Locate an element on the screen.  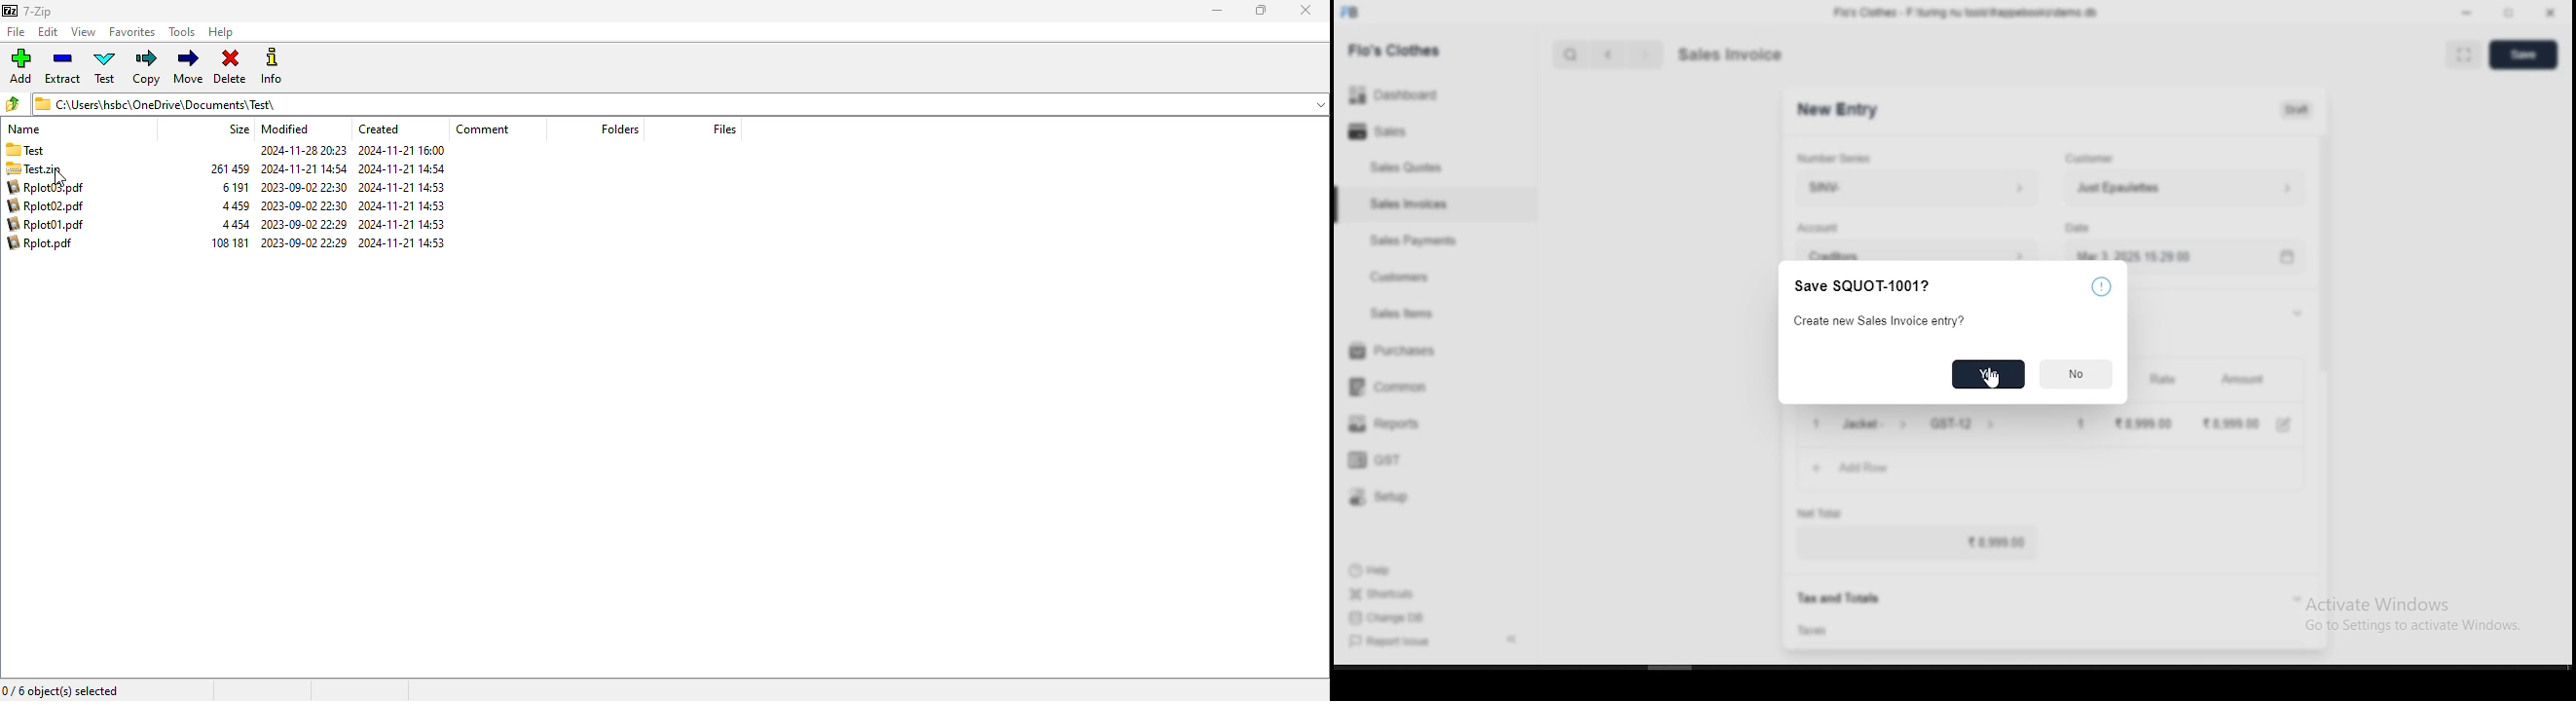
sales is located at coordinates (1392, 131).